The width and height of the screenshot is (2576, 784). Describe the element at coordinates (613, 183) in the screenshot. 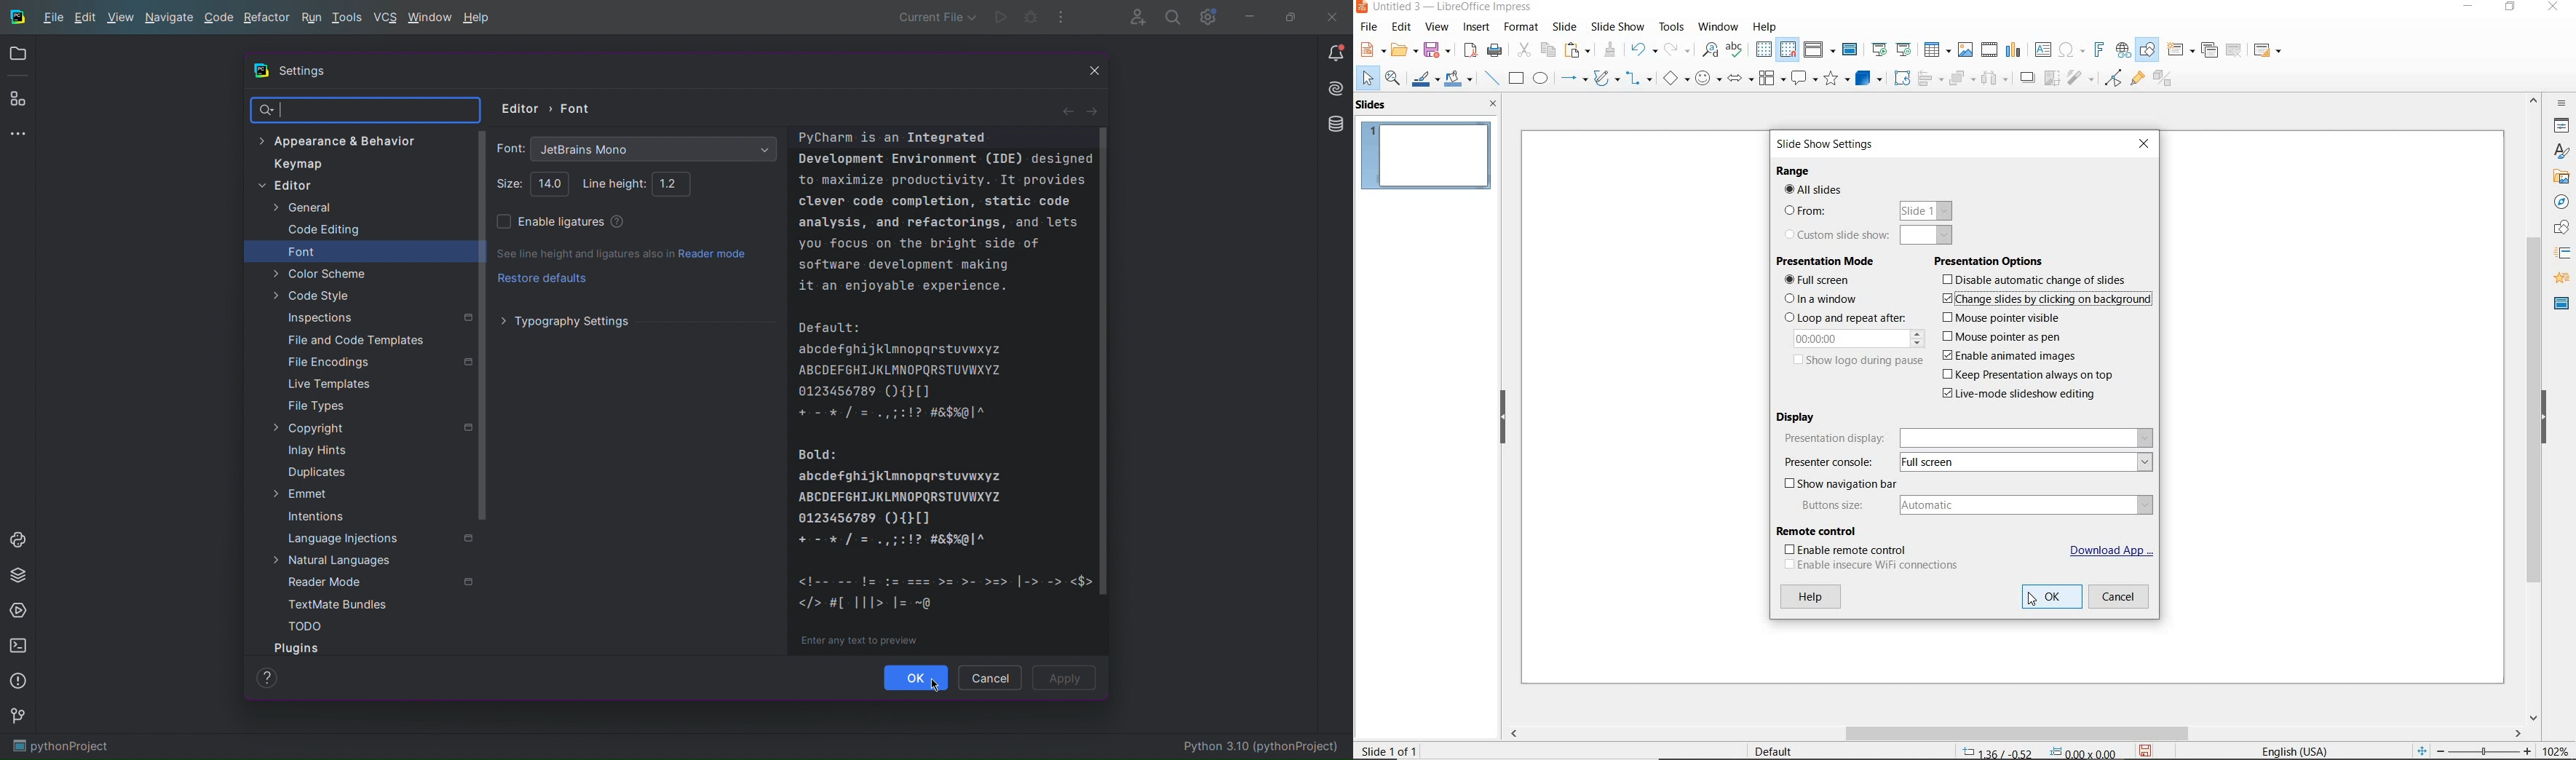

I see `Line height` at that location.